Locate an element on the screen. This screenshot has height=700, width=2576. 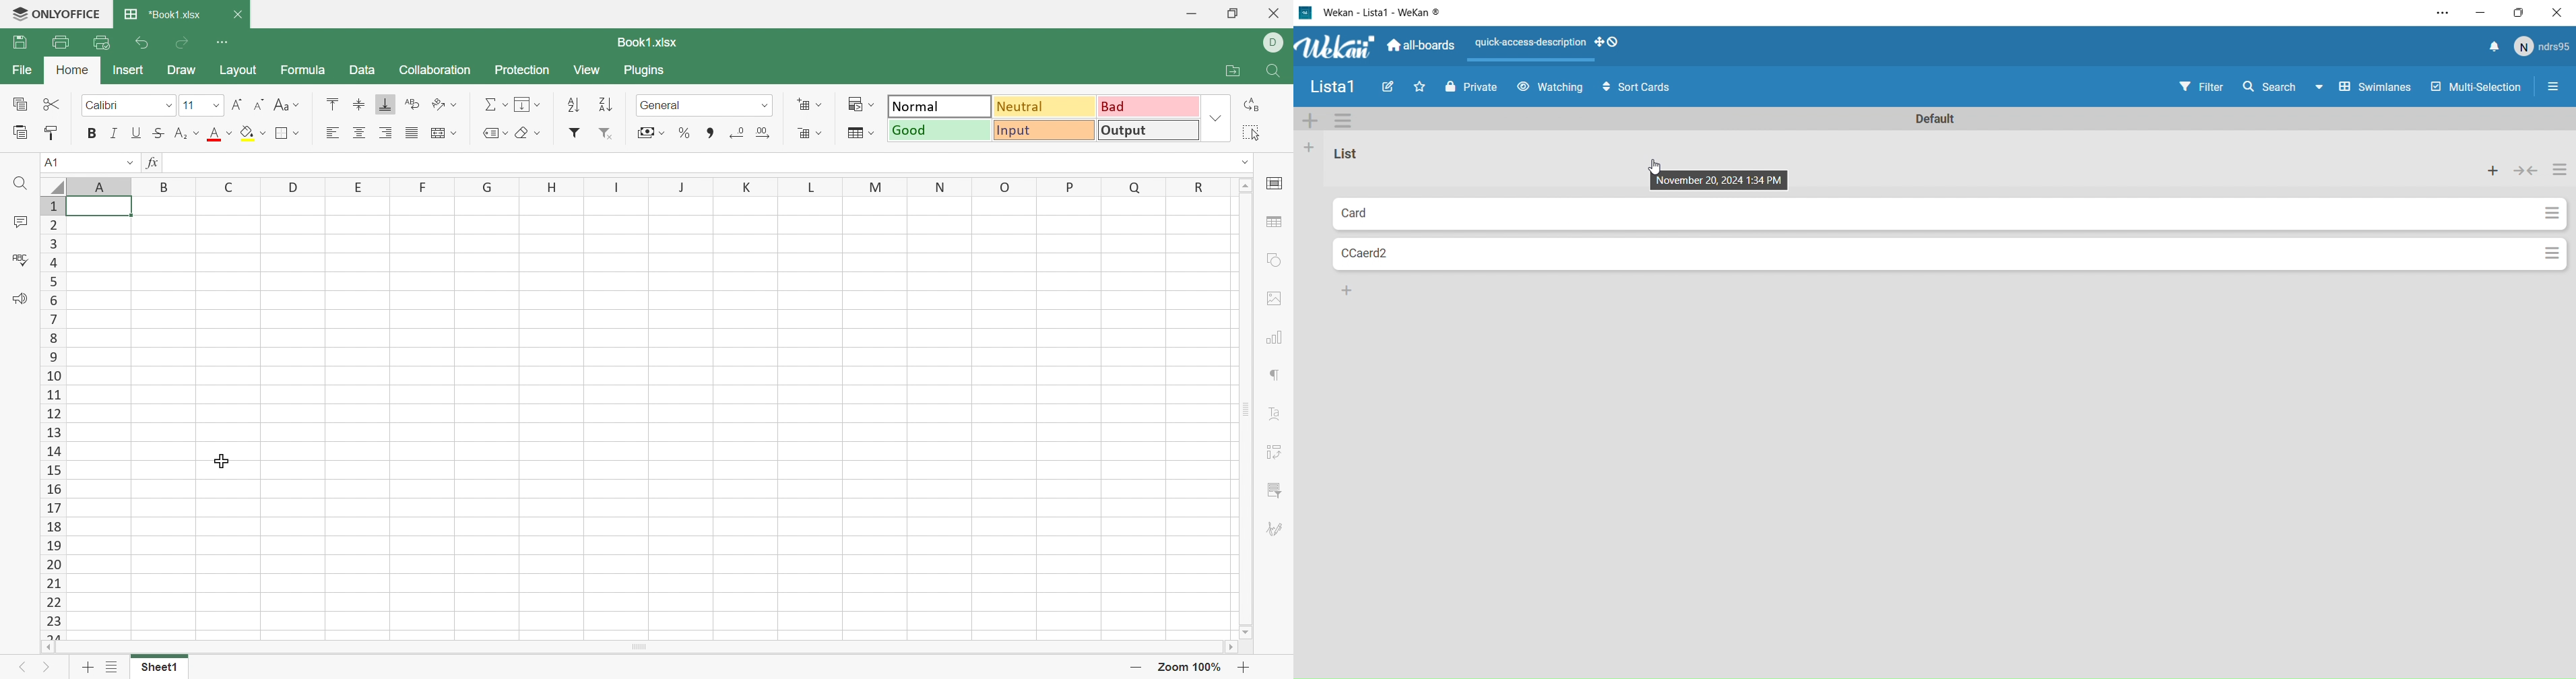
Slide settings is located at coordinates (1274, 181).